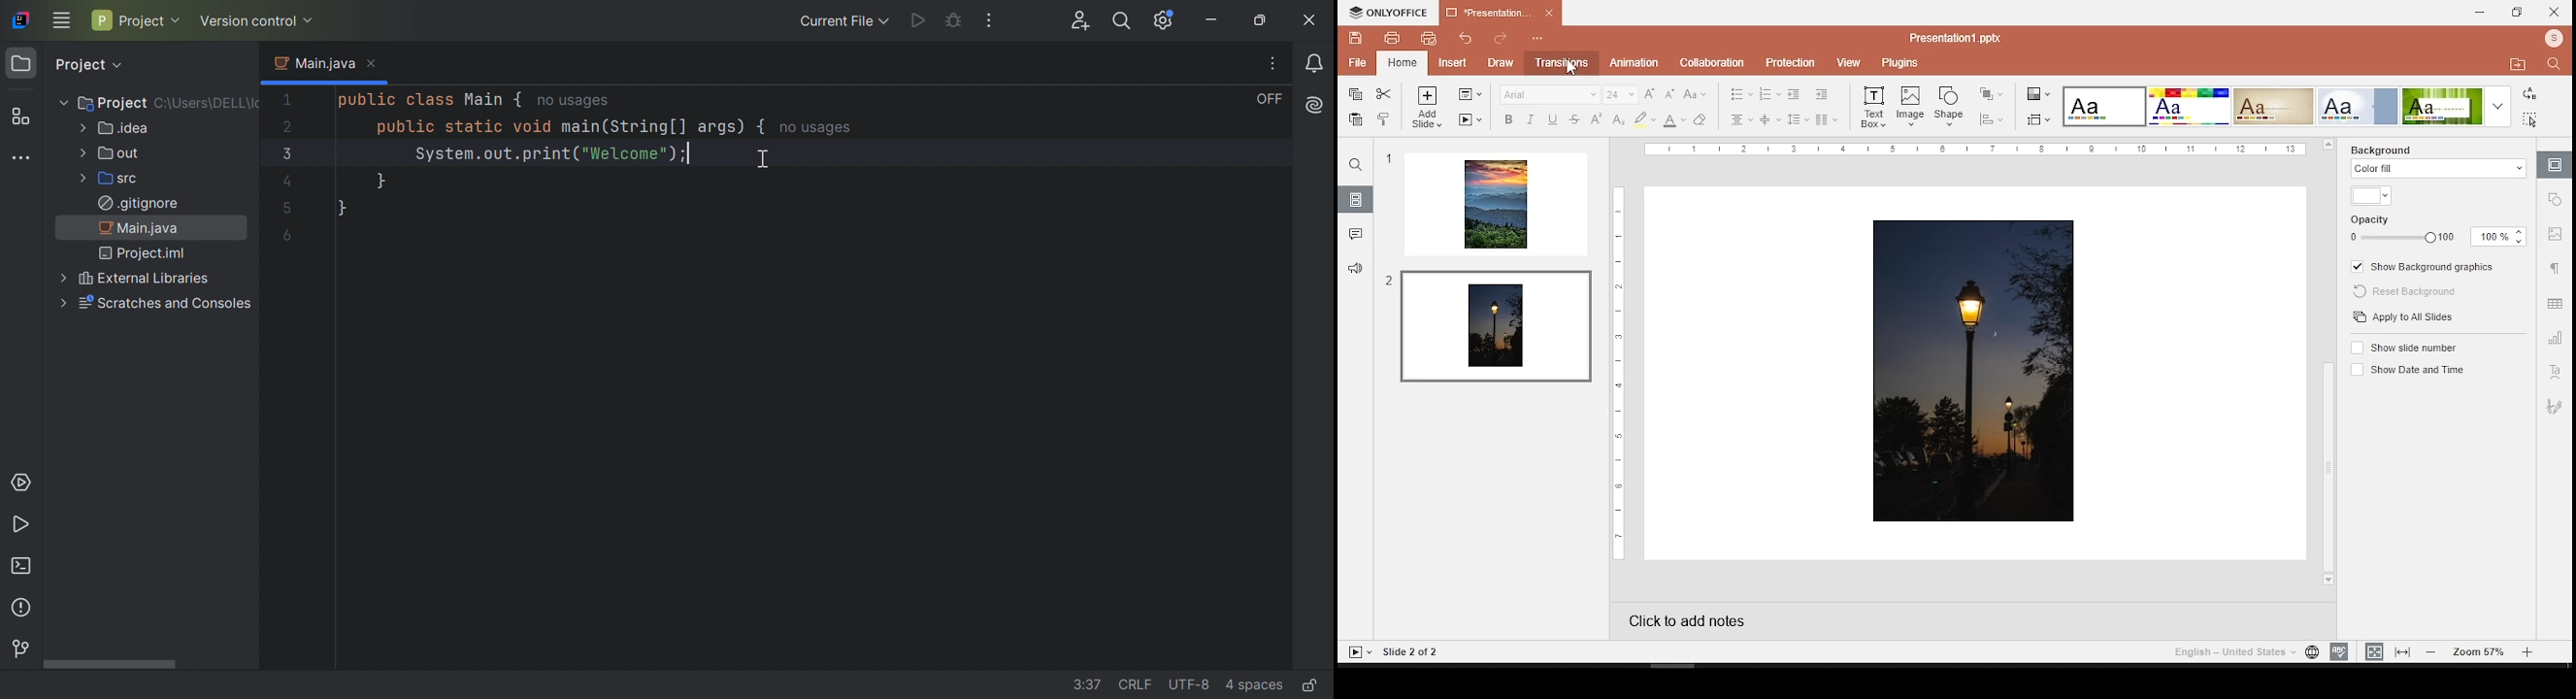  Describe the element at coordinates (2403, 347) in the screenshot. I see `show slide number on/off` at that location.